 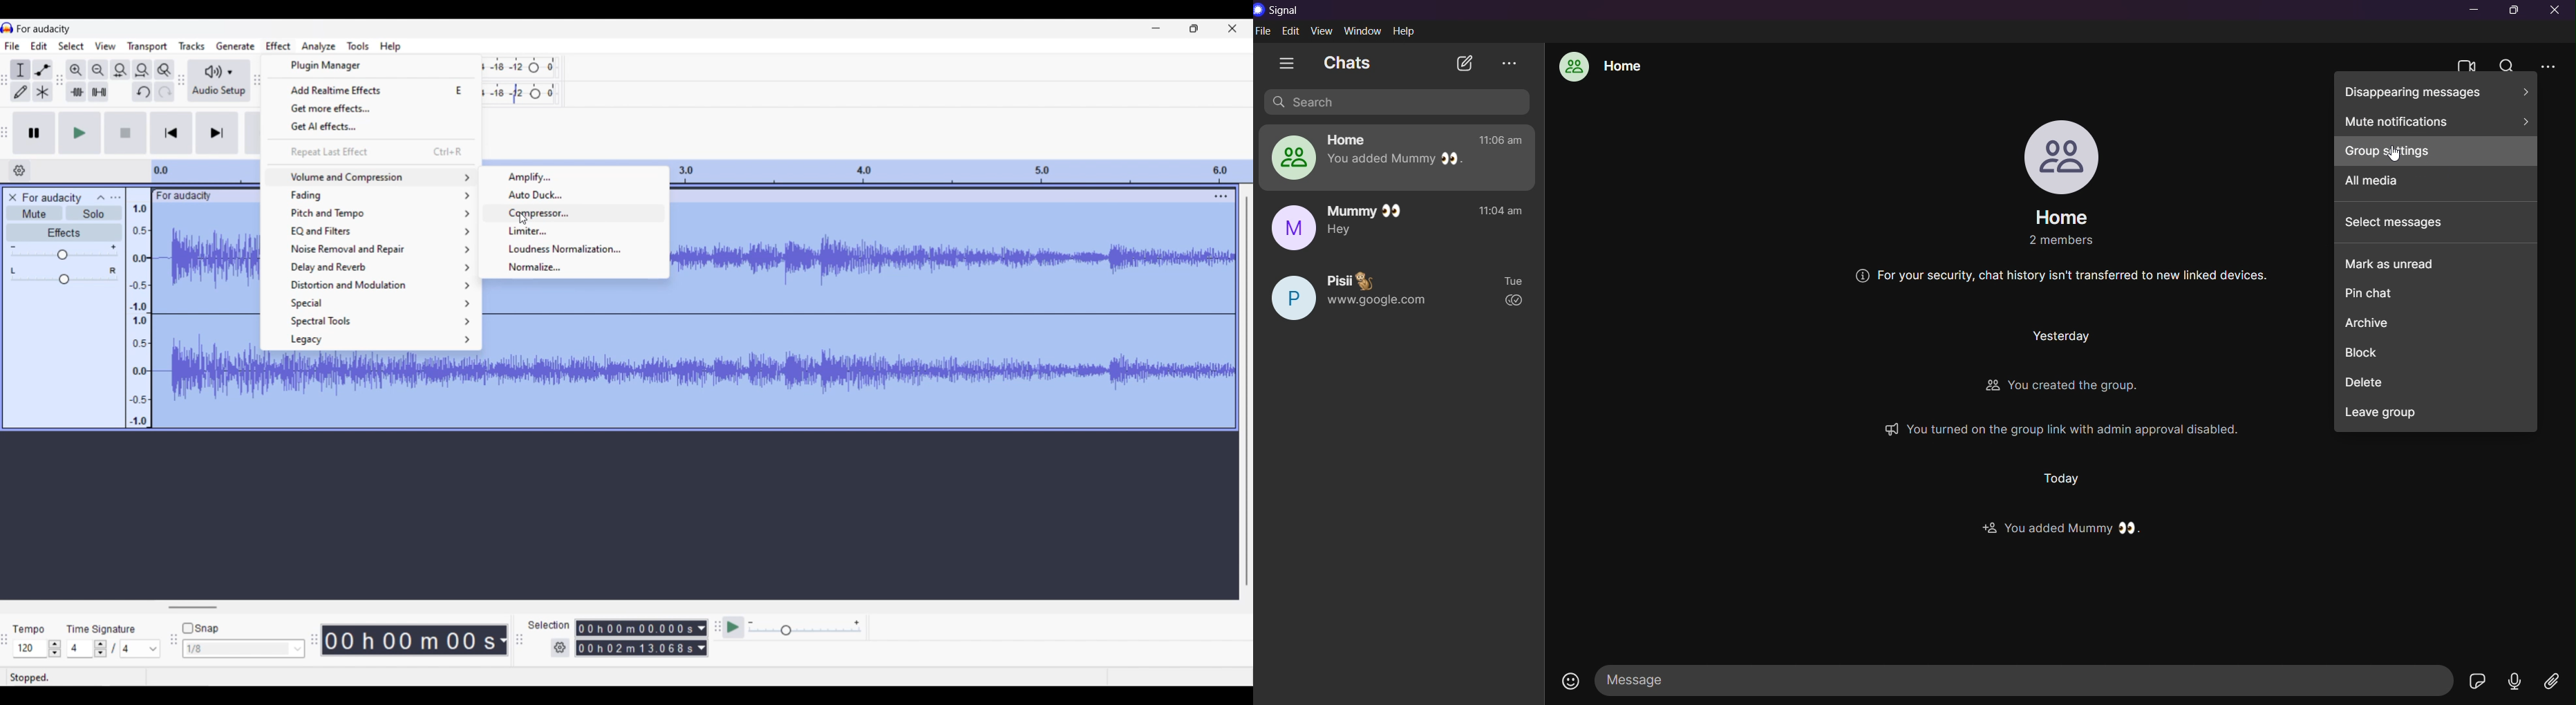 I want to click on show tabs, so click(x=1287, y=63).